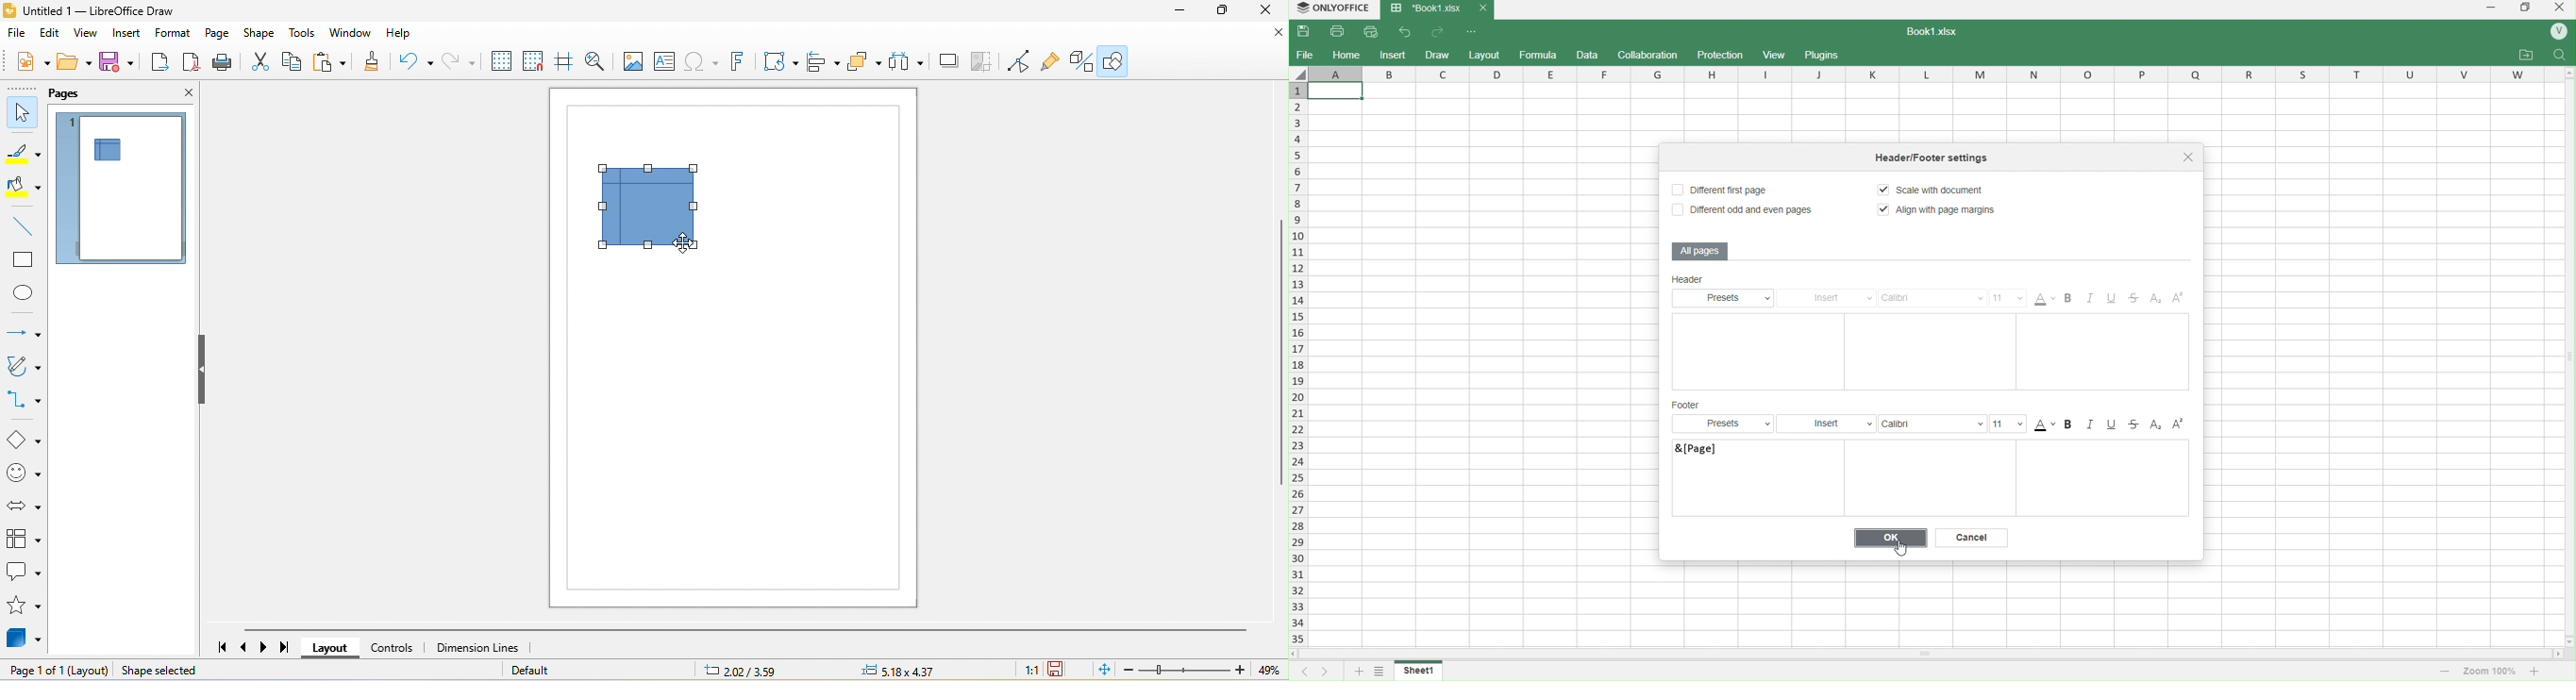 Image resolution: width=2576 pixels, height=700 pixels. I want to click on save, so click(119, 63).